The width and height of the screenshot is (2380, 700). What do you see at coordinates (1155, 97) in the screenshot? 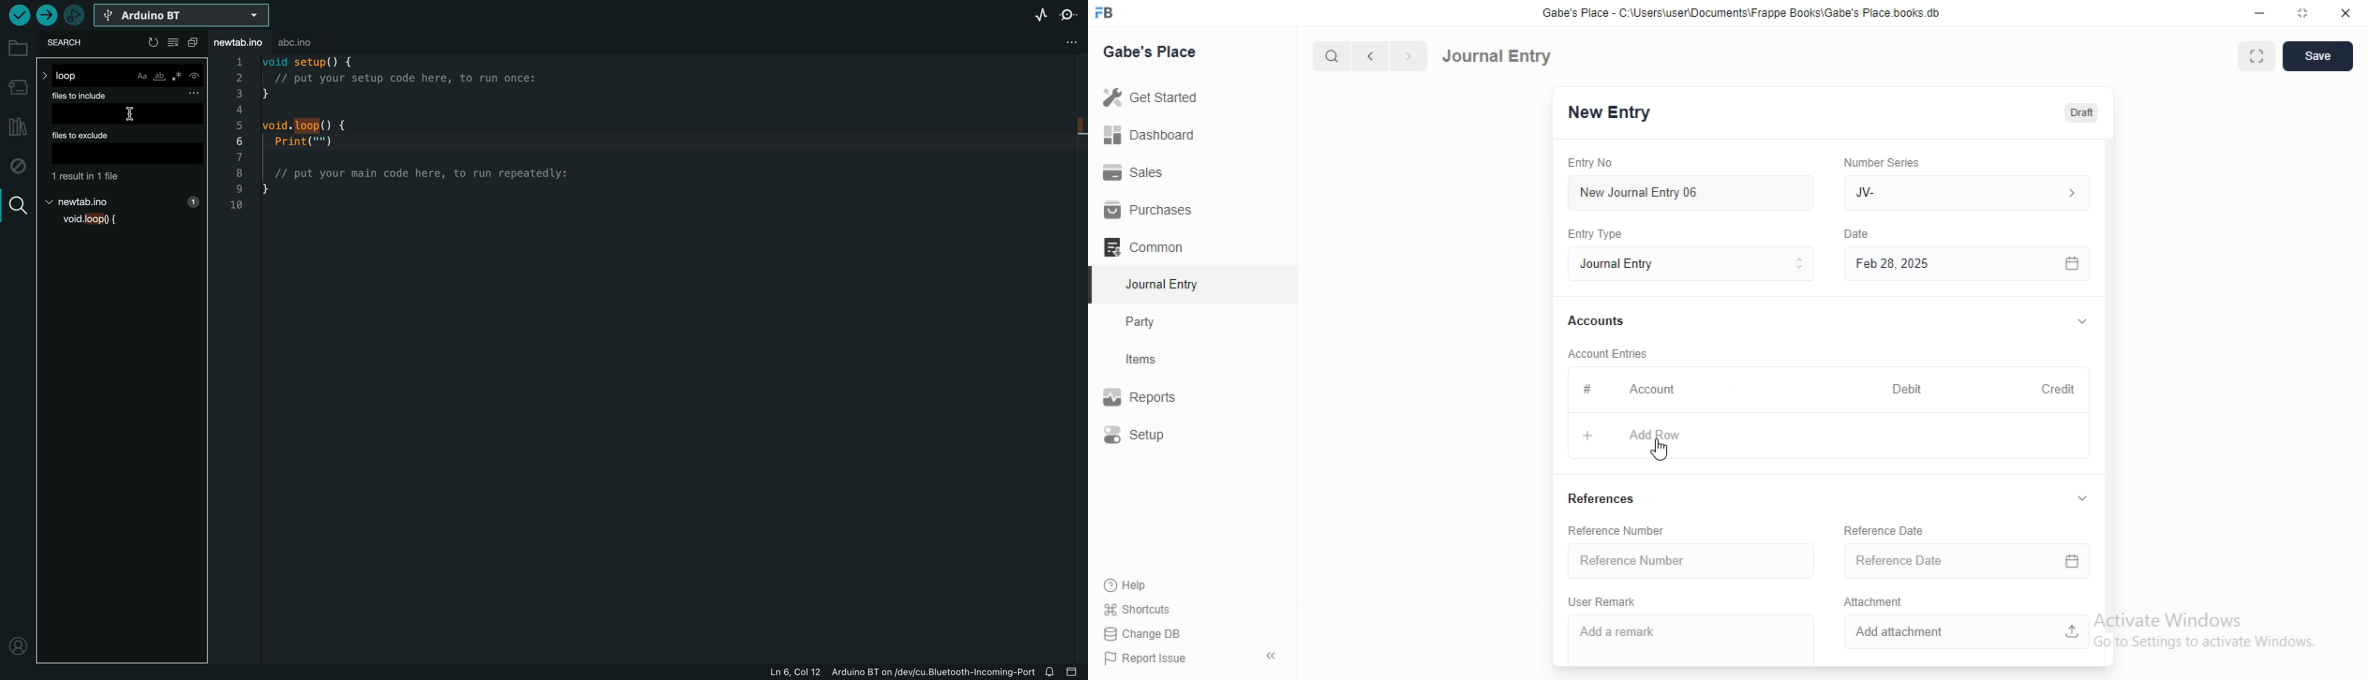
I see `Get Started` at bounding box center [1155, 97].